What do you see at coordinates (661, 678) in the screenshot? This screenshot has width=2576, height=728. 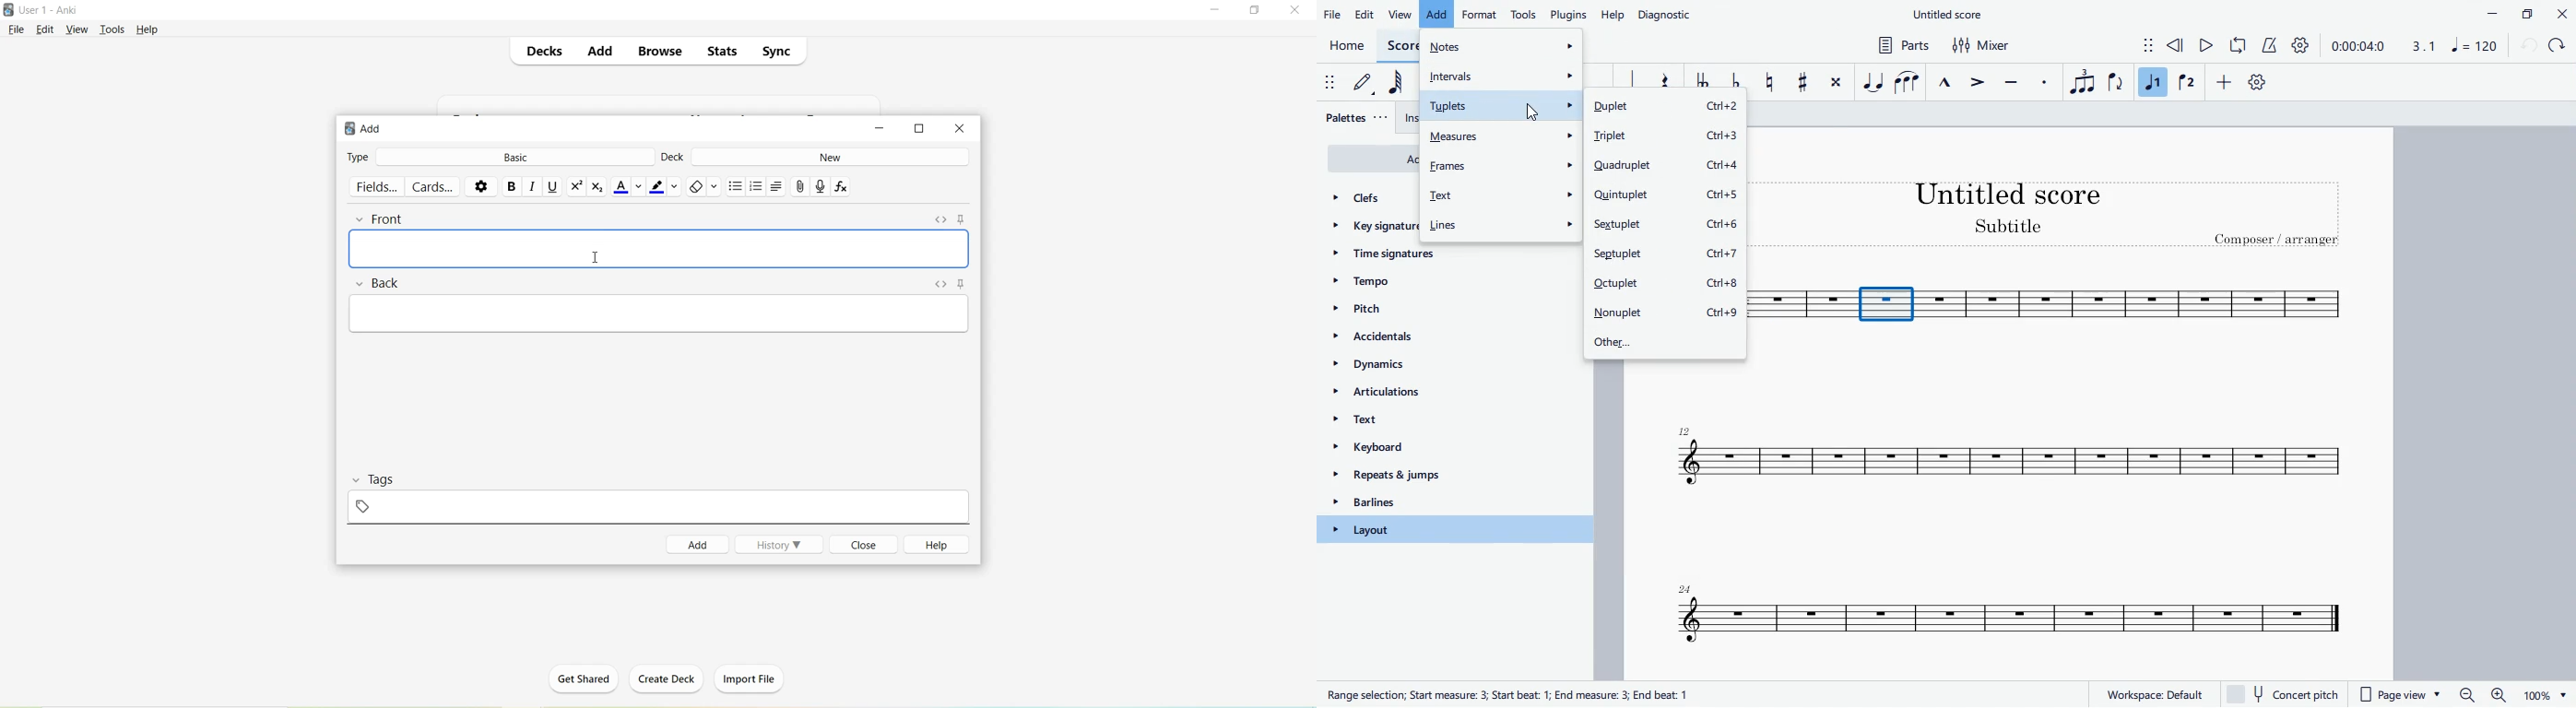 I see `Create Deck` at bounding box center [661, 678].